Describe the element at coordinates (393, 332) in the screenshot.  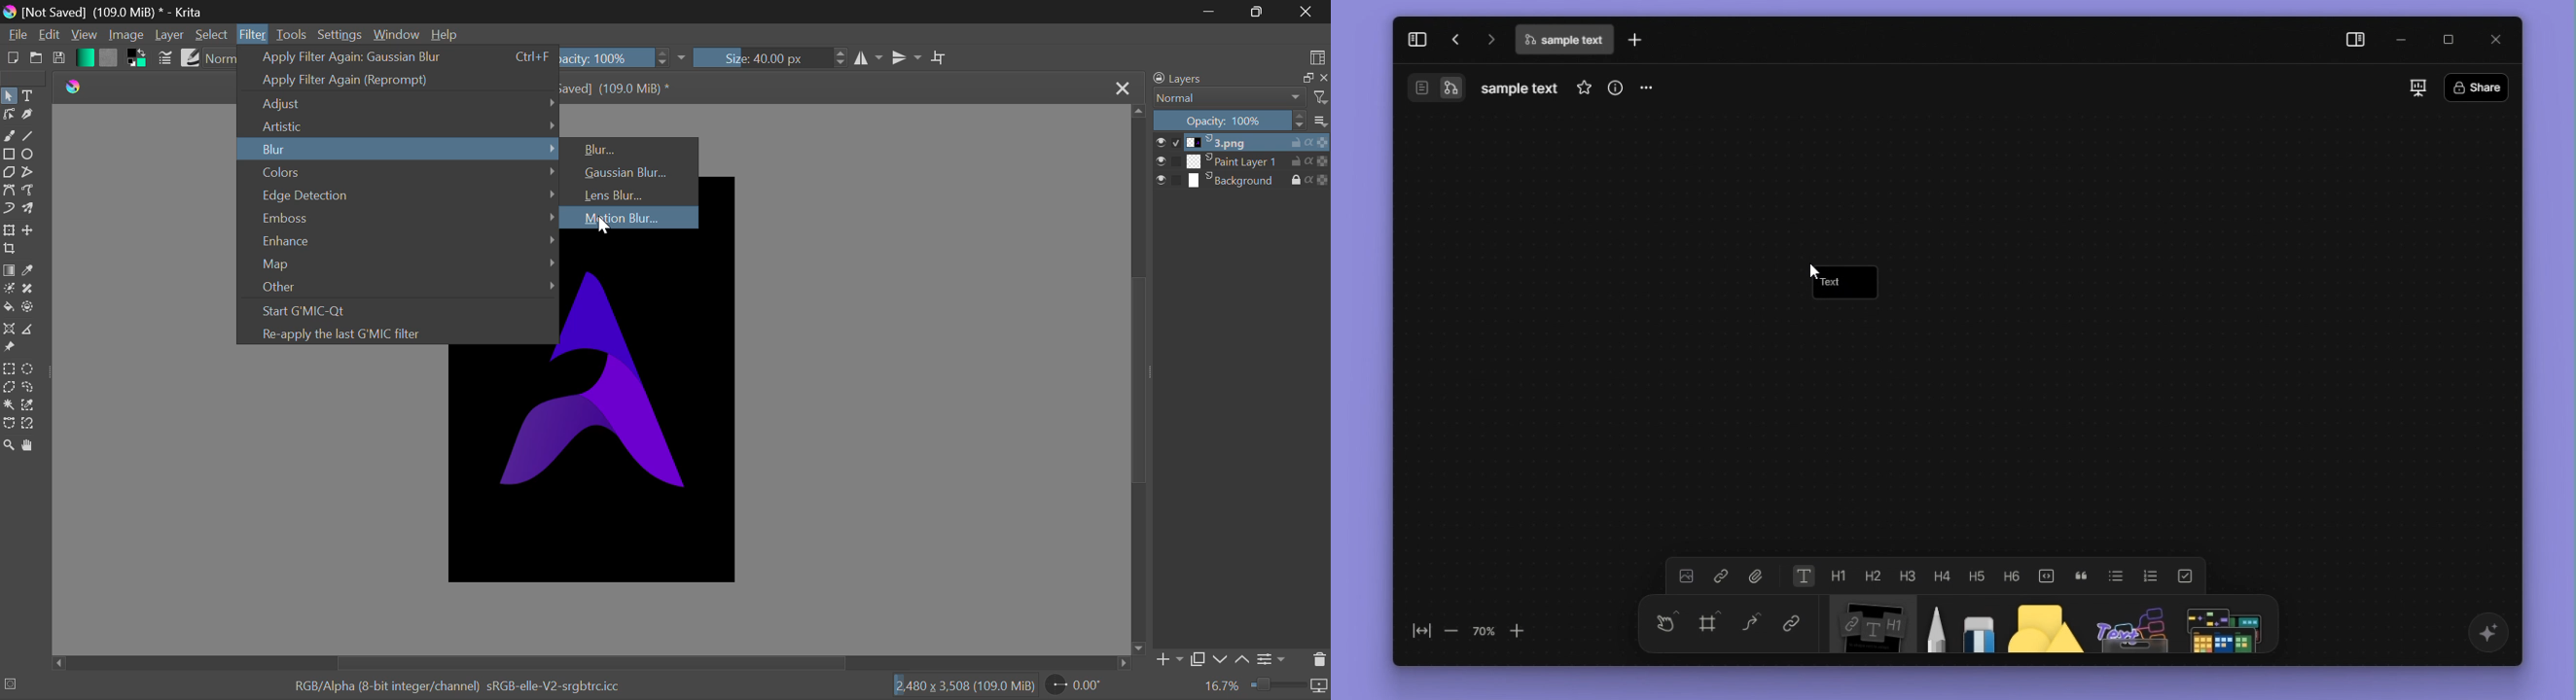
I see `Re-apply the last GMIC filter` at that location.